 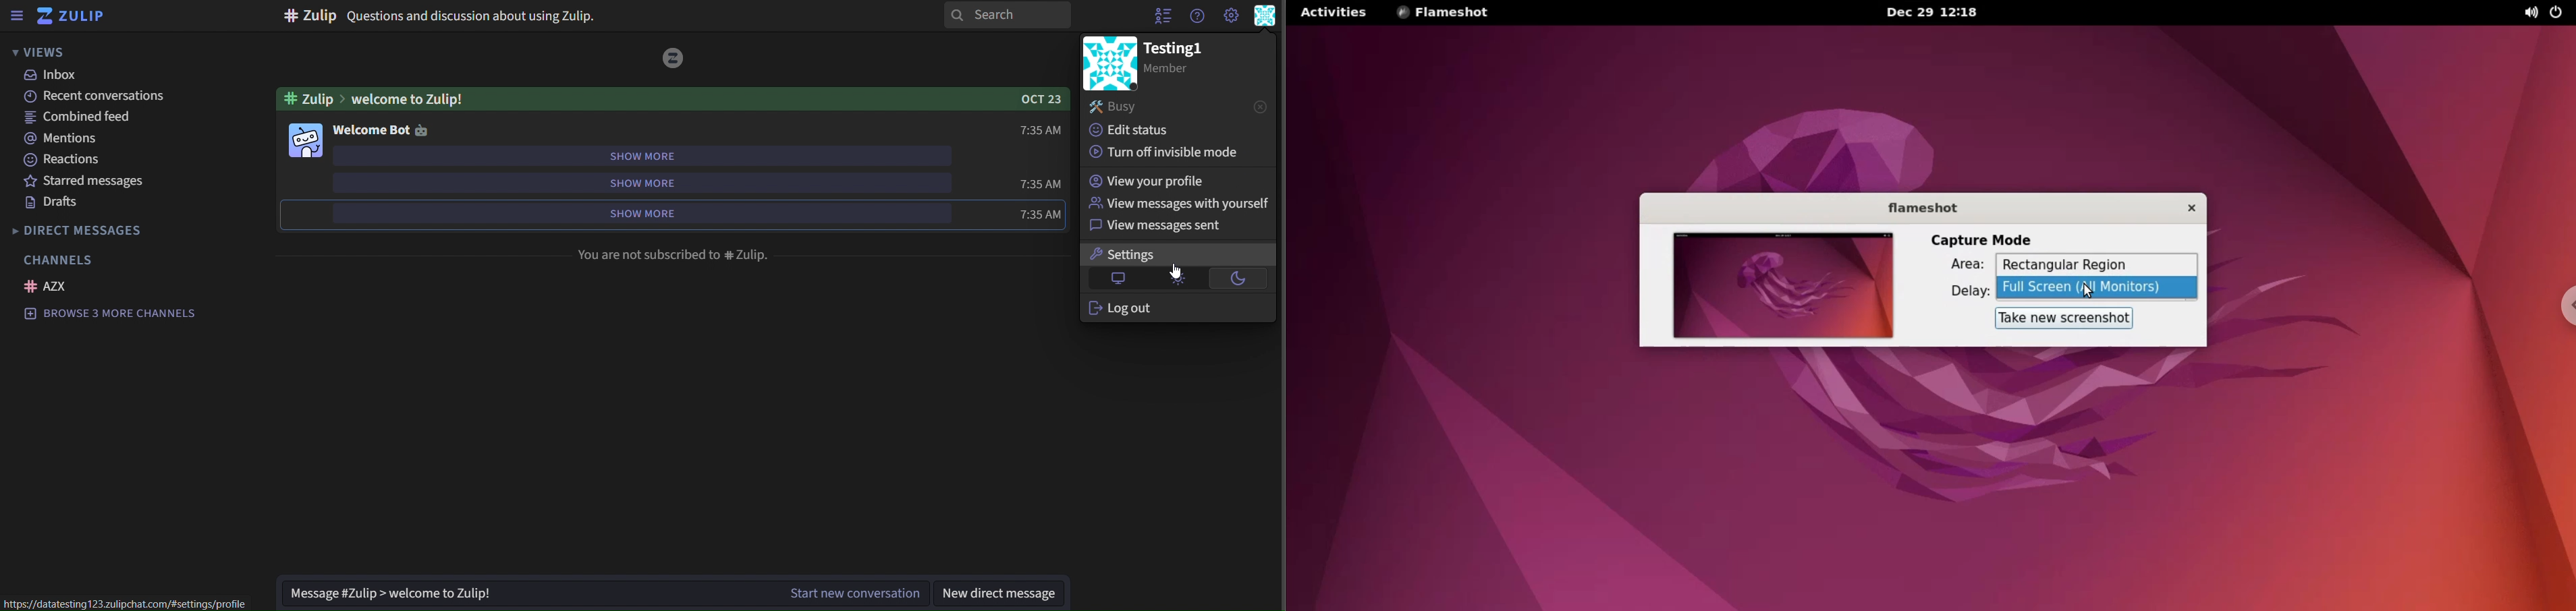 What do you see at coordinates (1185, 70) in the screenshot?
I see `Member` at bounding box center [1185, 70].